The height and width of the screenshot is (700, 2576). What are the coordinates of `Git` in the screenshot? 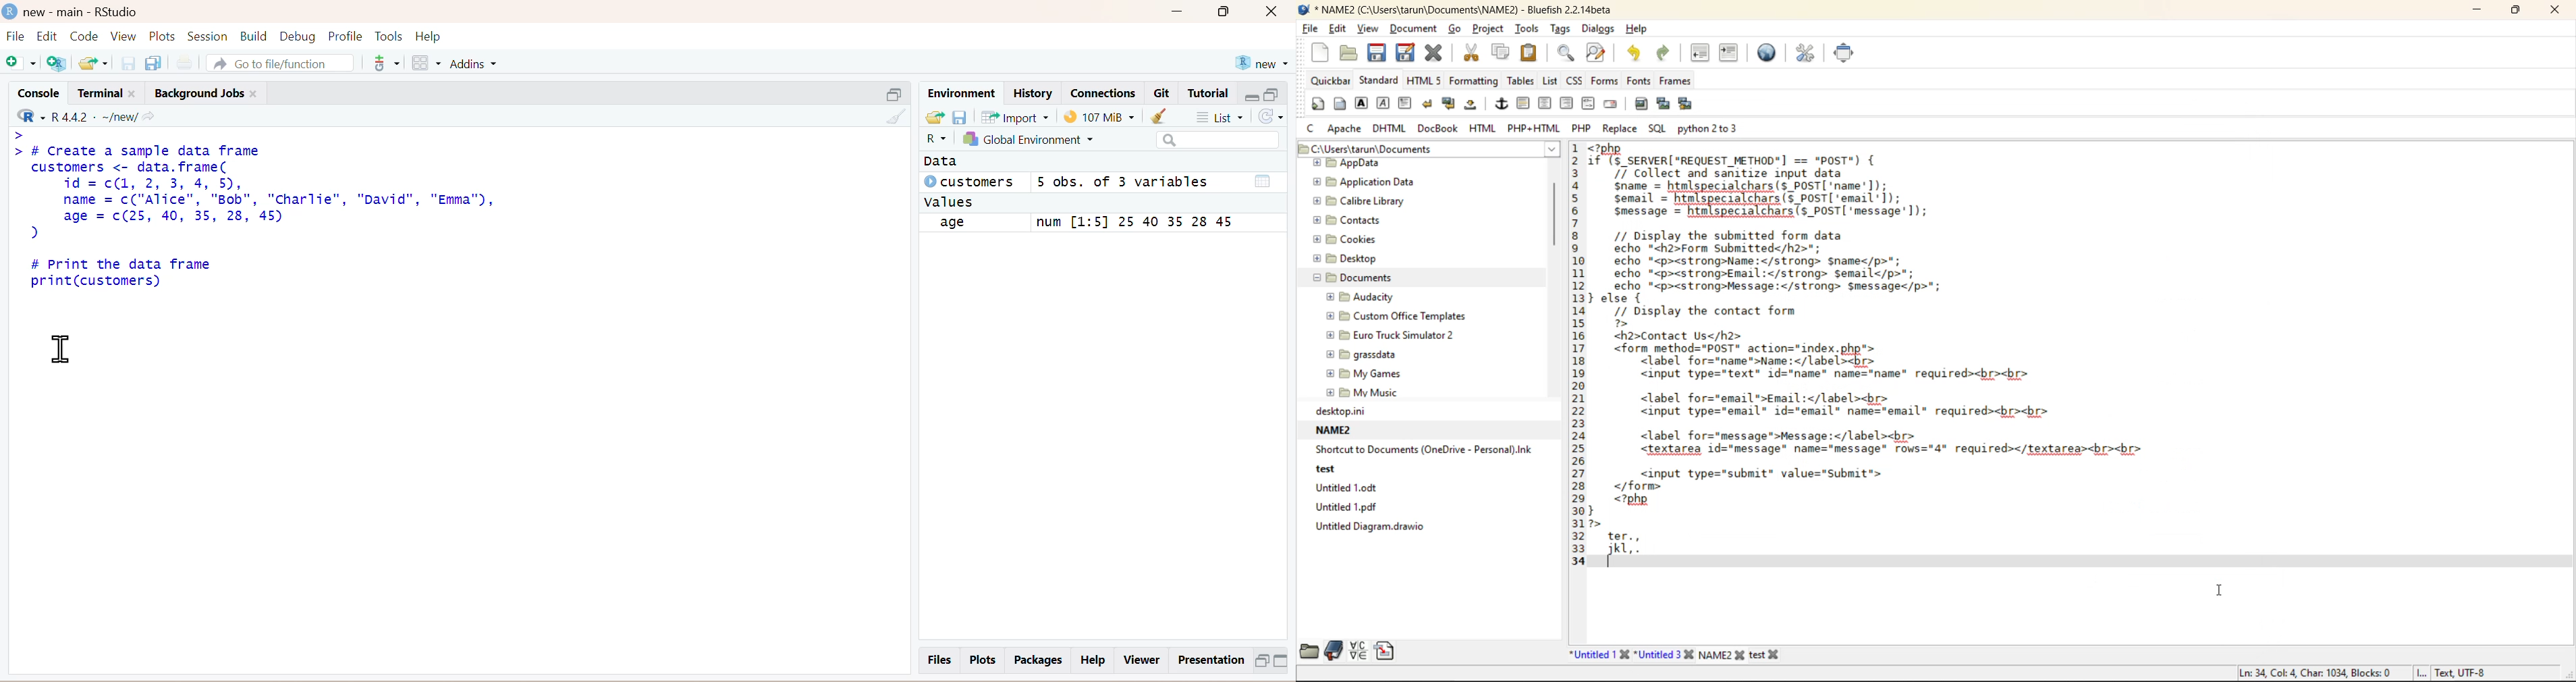 It's located at (1163, 94).